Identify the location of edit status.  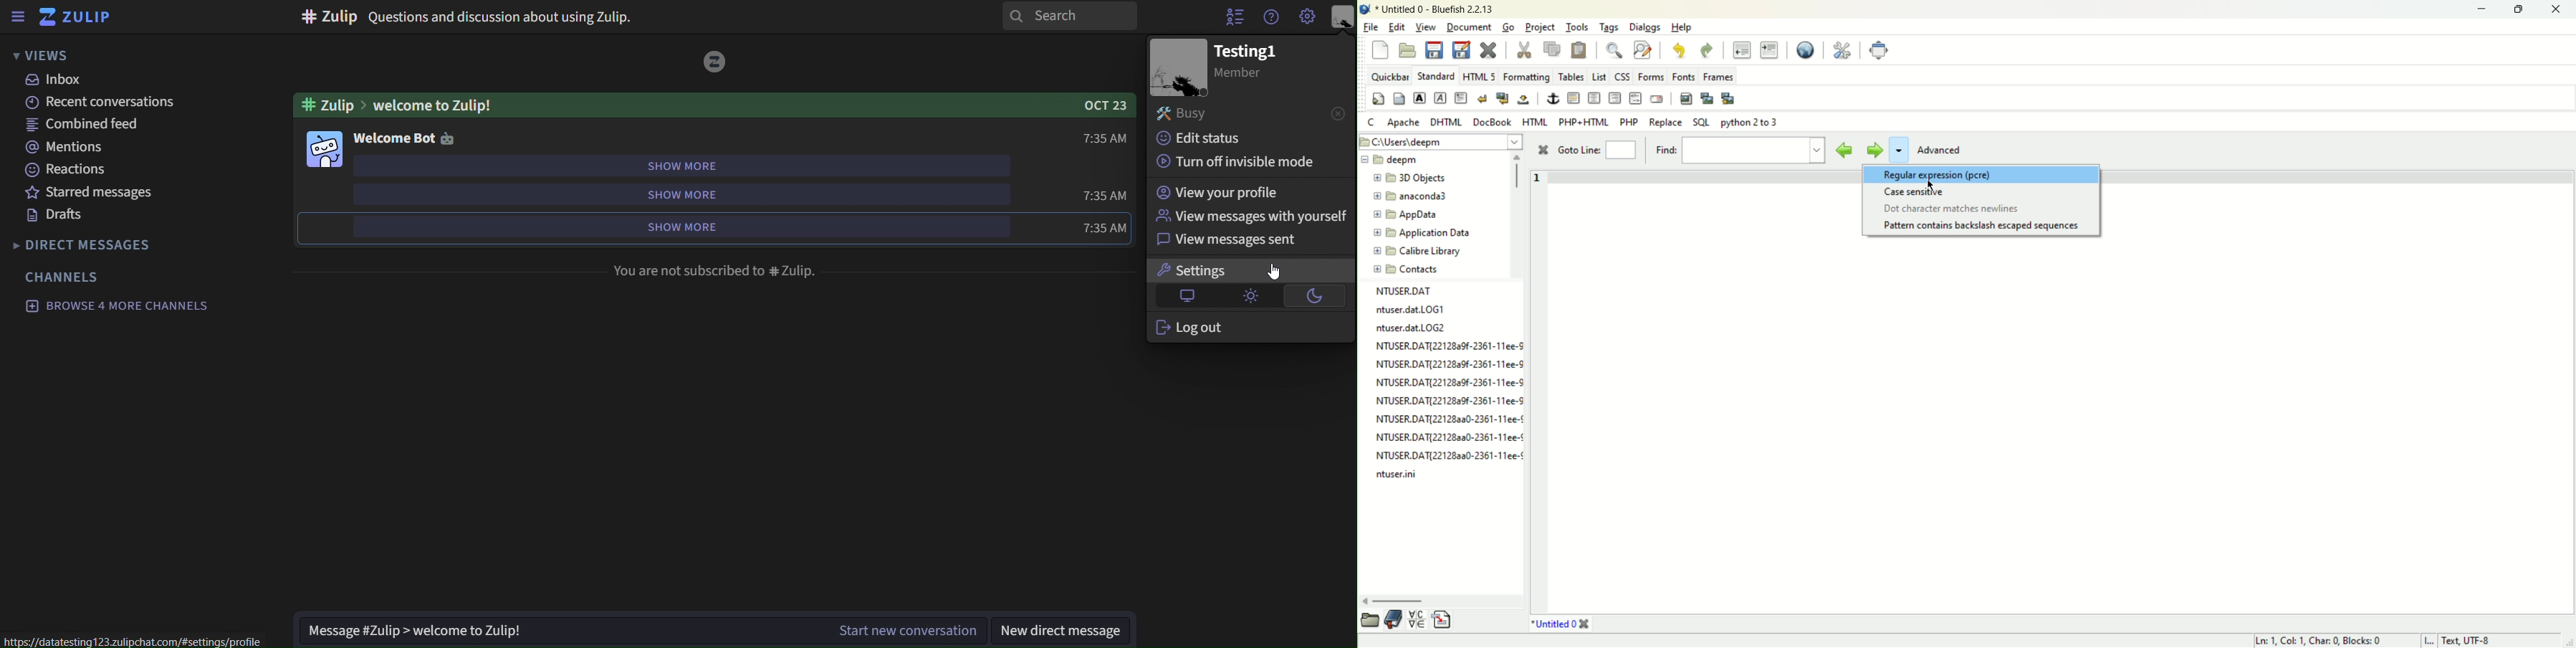
(1202, 139).